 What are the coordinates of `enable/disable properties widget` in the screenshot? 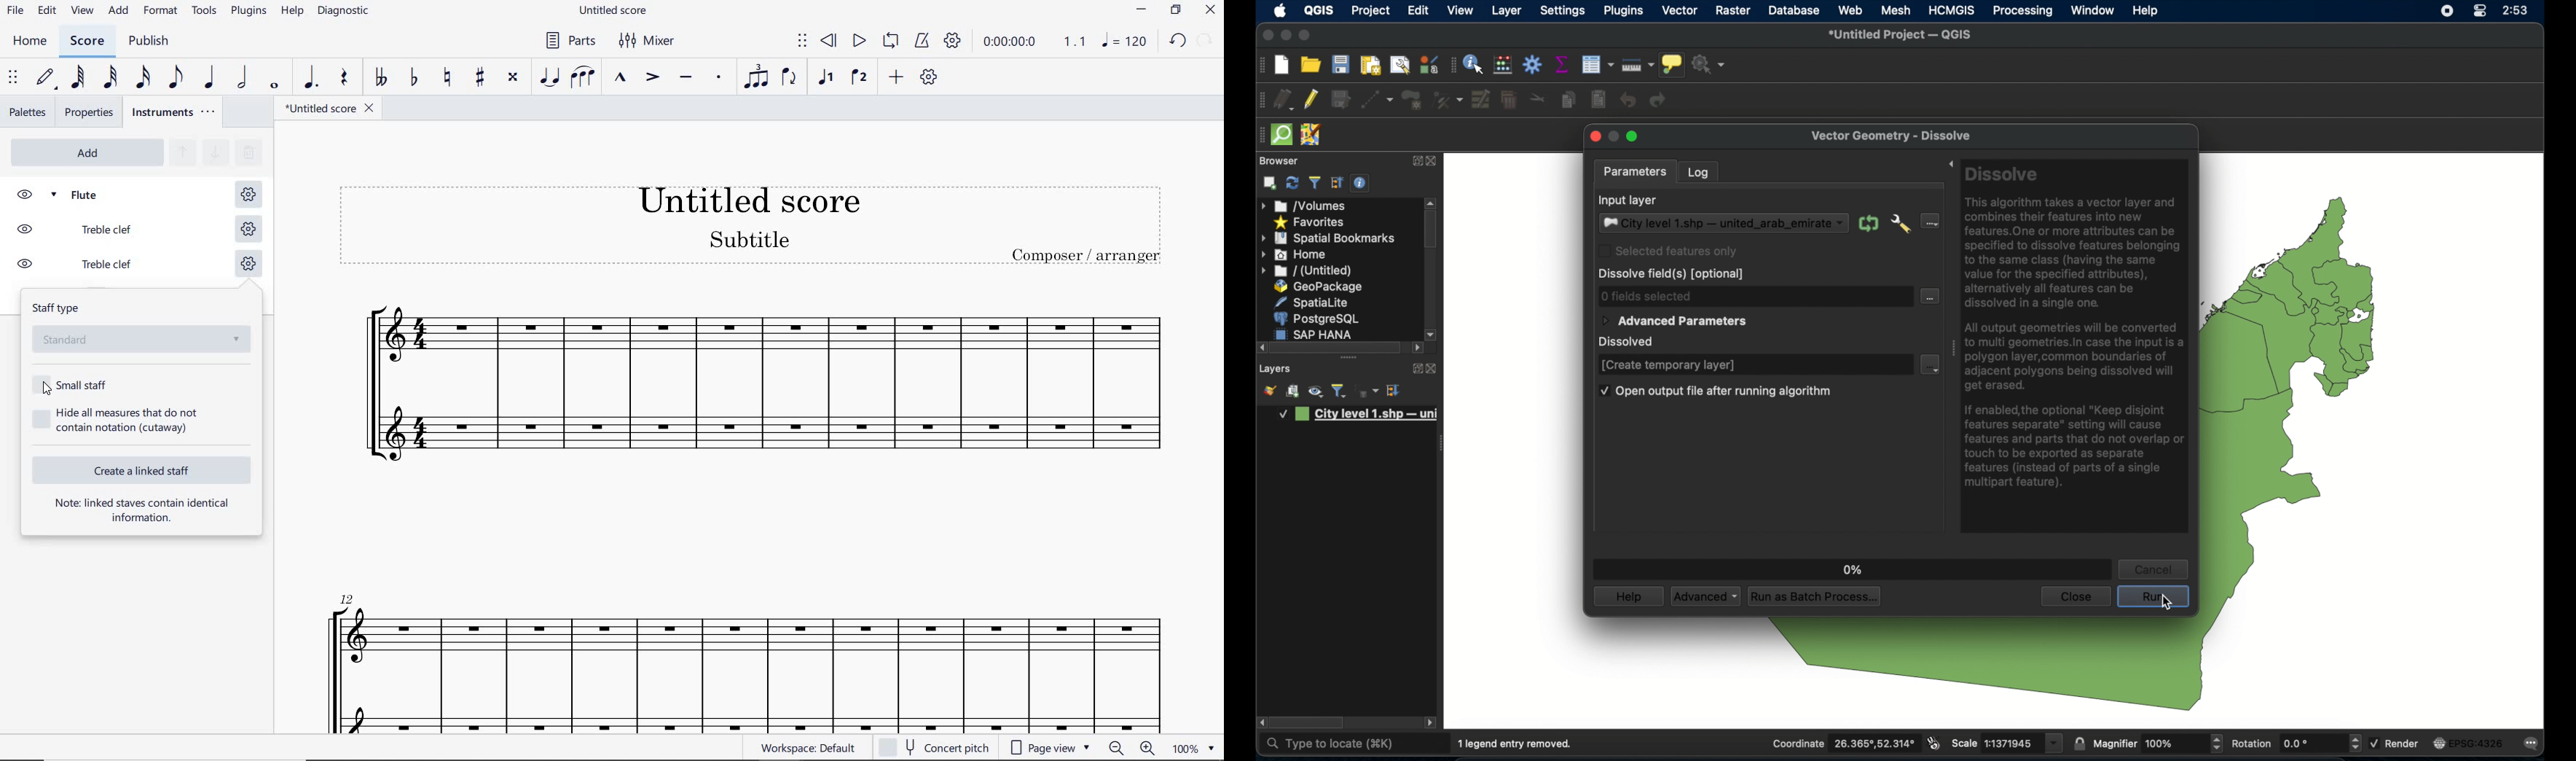 It's located at (1360, 183).